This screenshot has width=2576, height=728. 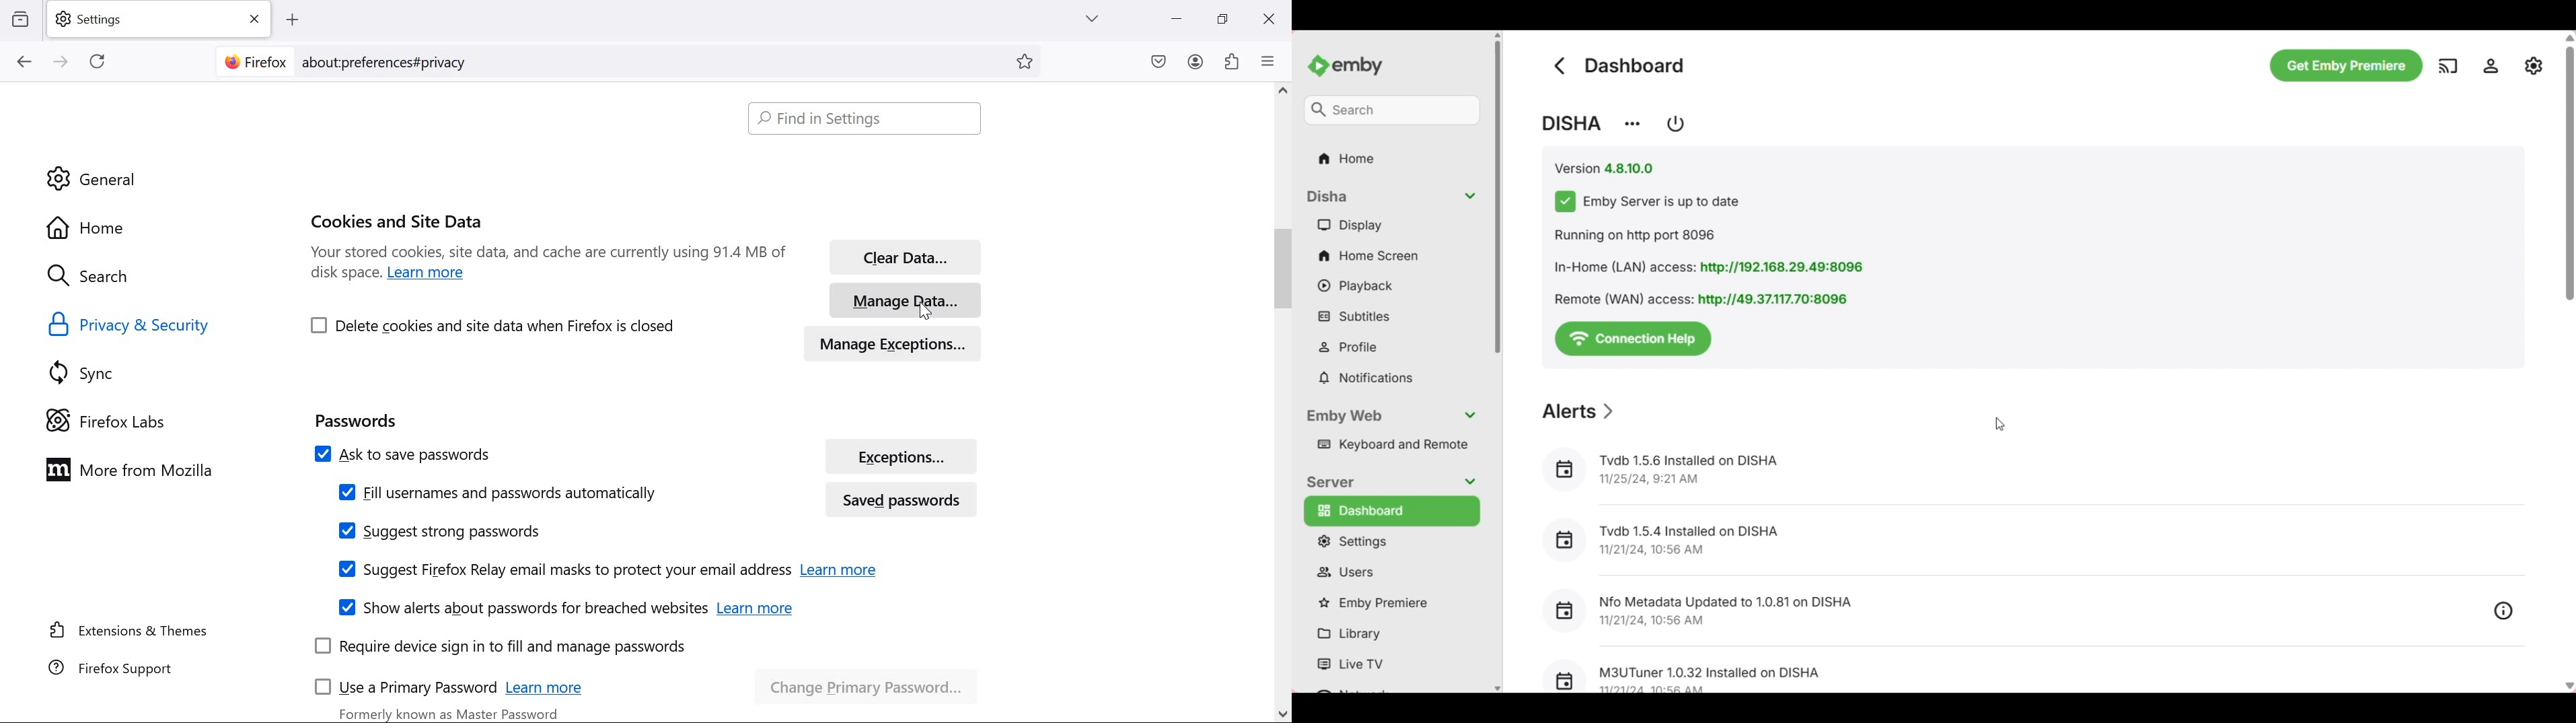 I want to click on Require device sign in to fill and manage passwords, so click(x=501, y=648).